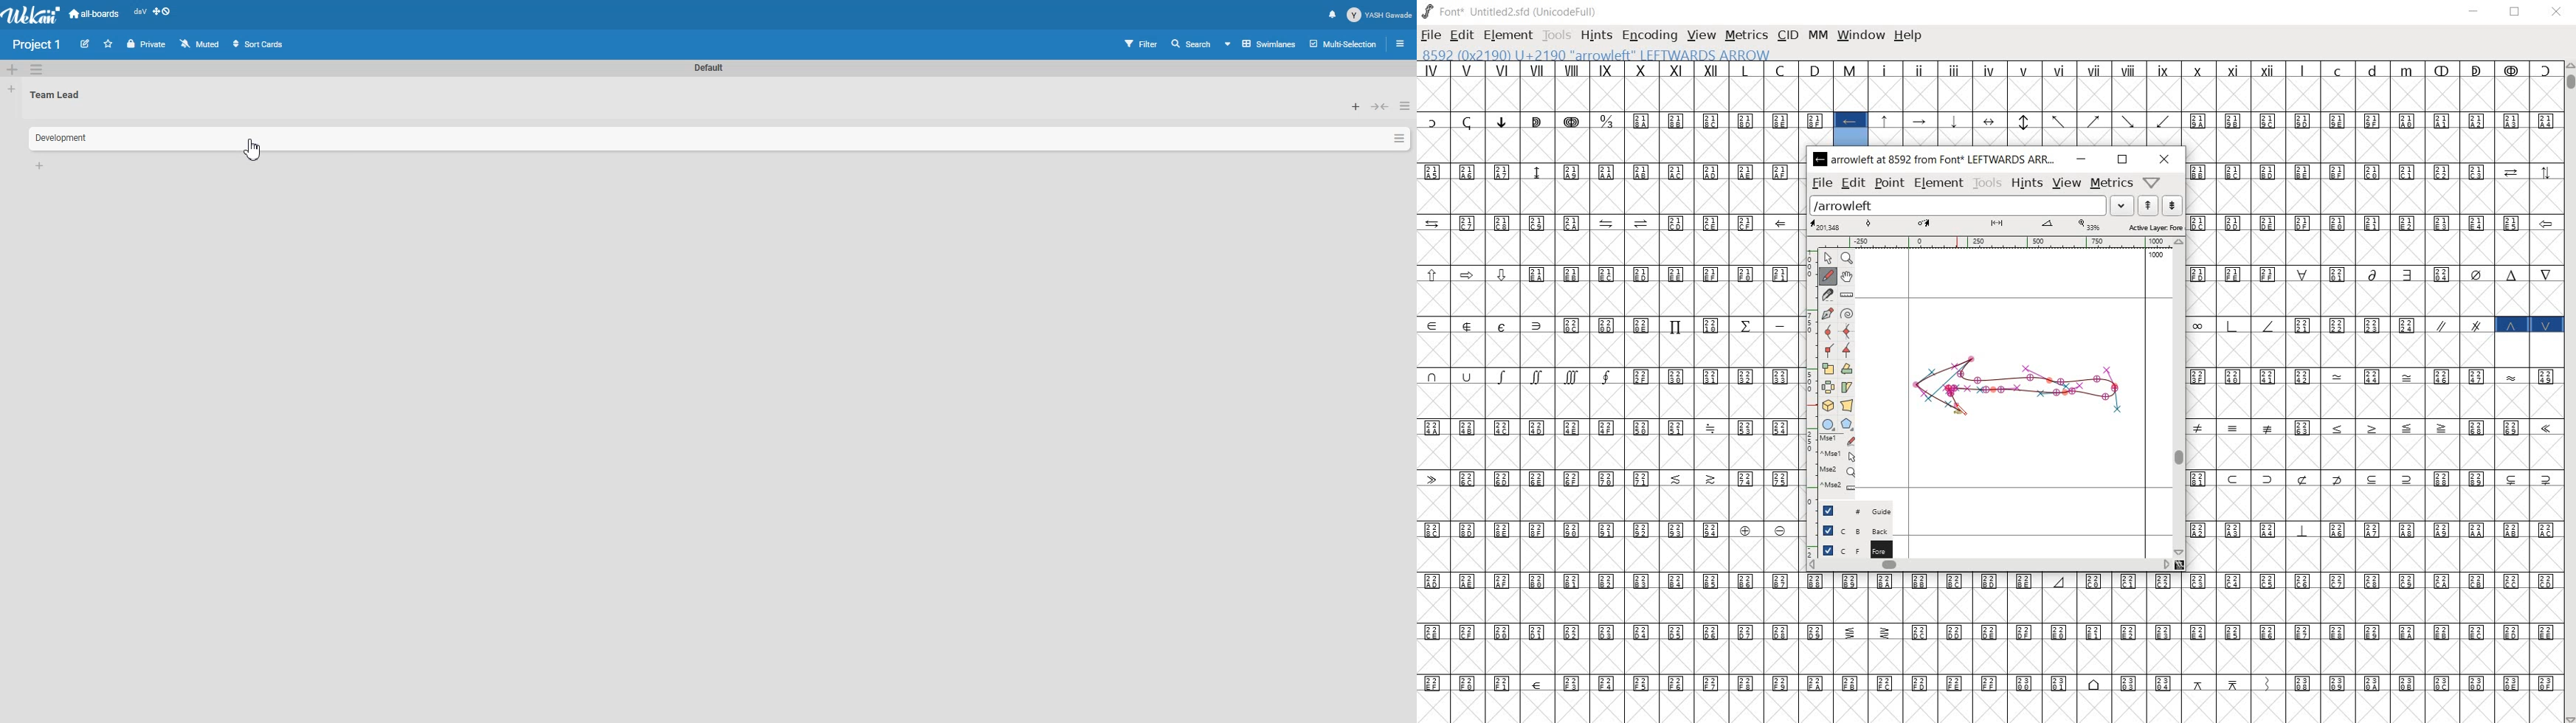 Image resolution: width=2576 pixels, height=728 pixels. What do you see at coordinates (1847, 349) in the screenshot?
I see `Add a corner point` at bounding box center [1847, 349].